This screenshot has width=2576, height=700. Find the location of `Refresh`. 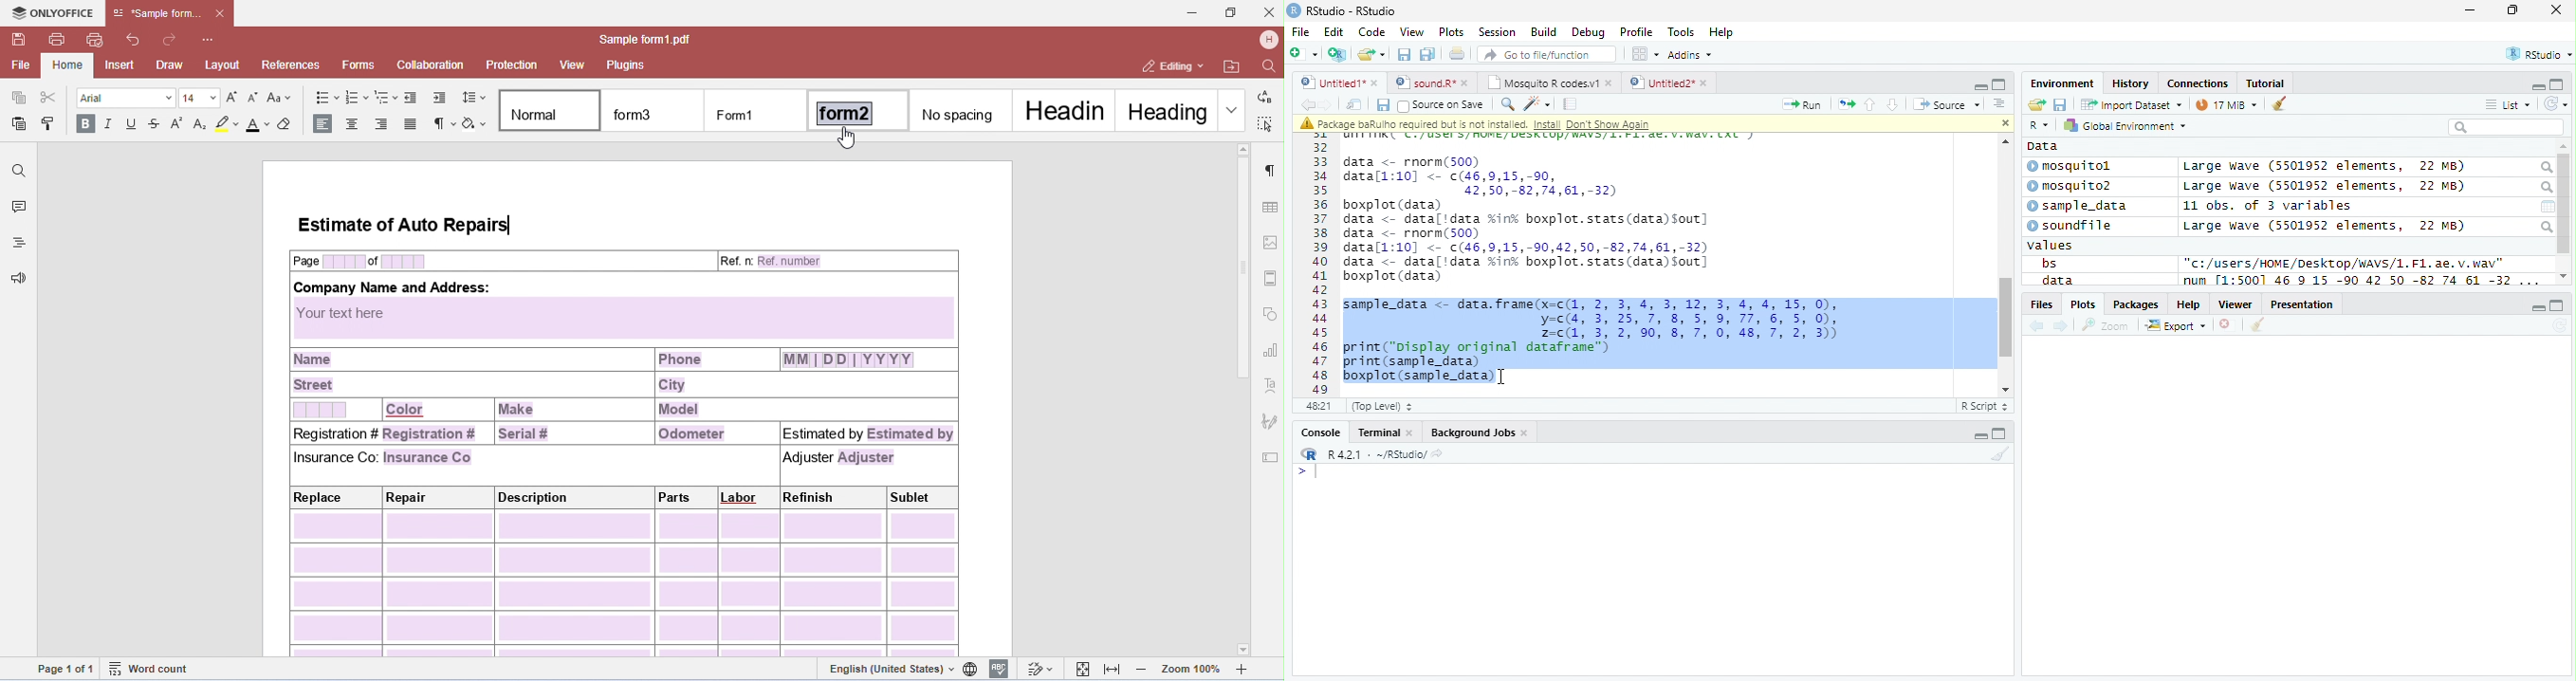

Refresh is located at coordinates (2556, 104).